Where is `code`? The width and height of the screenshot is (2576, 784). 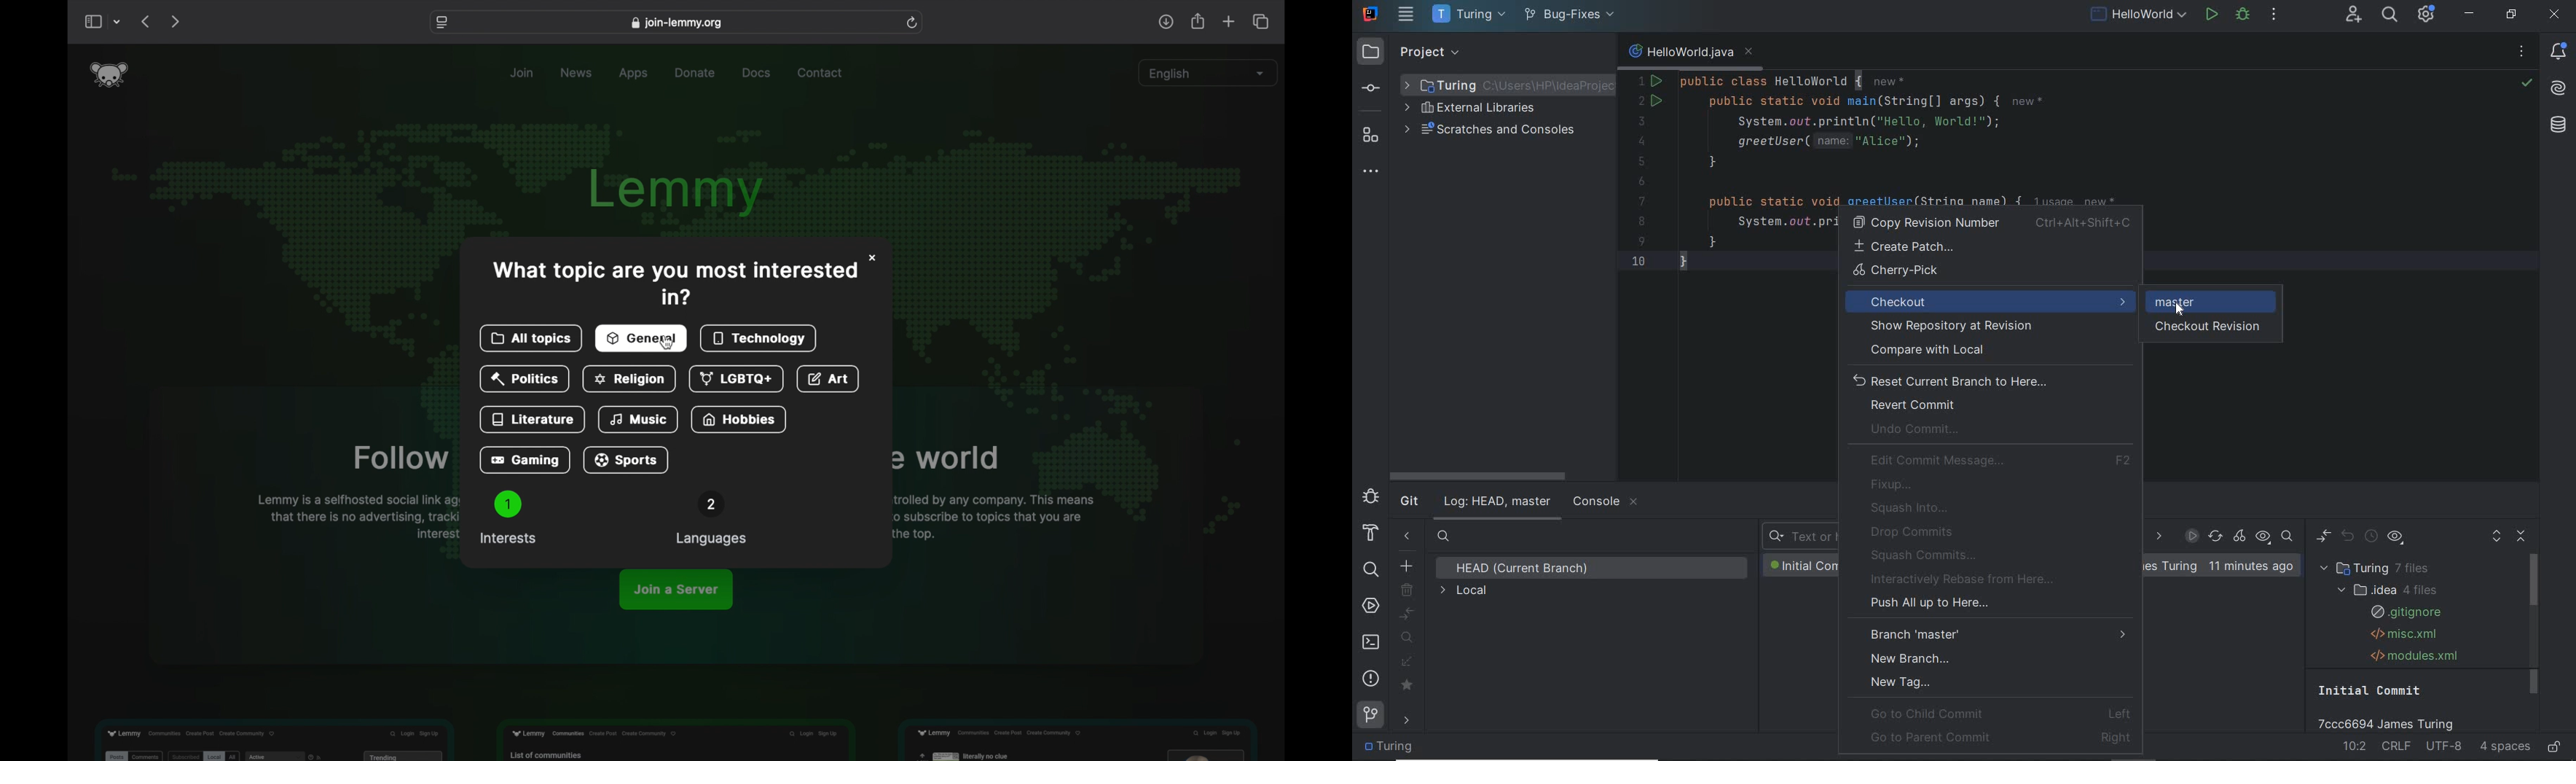
code is located at coordinates (1954, 137).